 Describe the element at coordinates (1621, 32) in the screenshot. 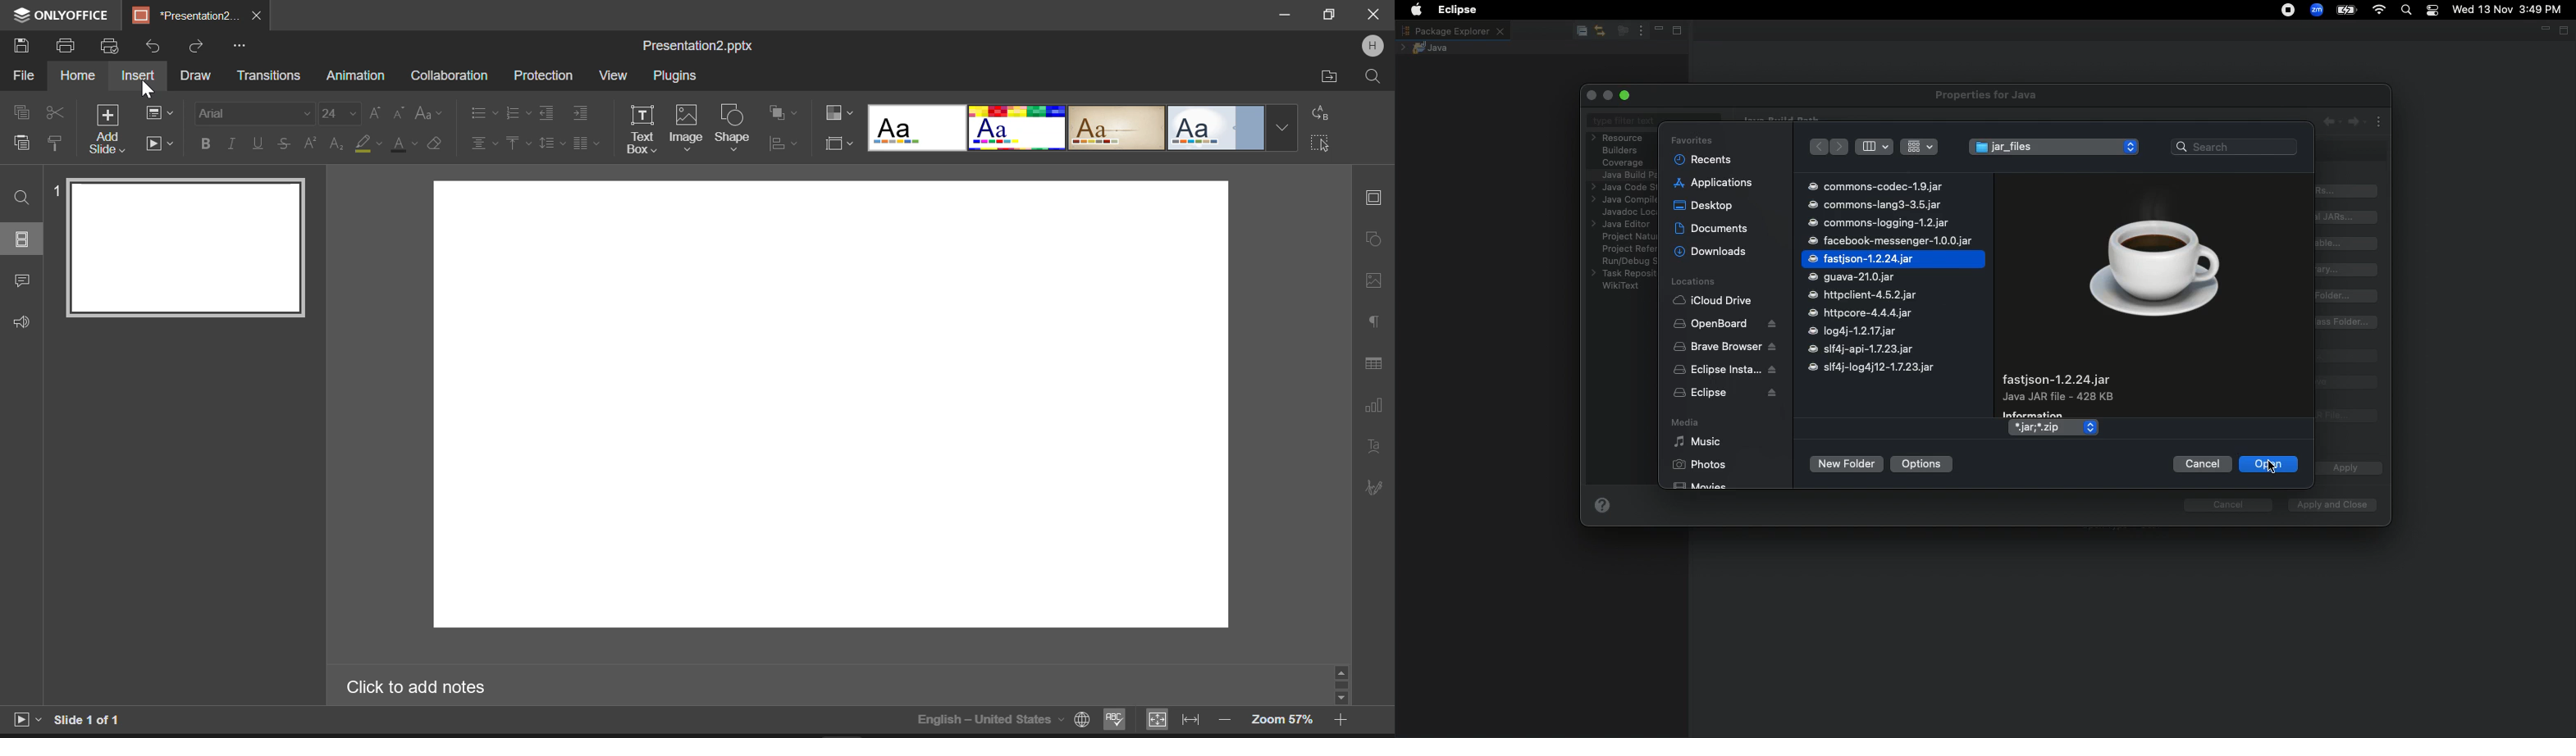

I see `Focus on active task` at that location.